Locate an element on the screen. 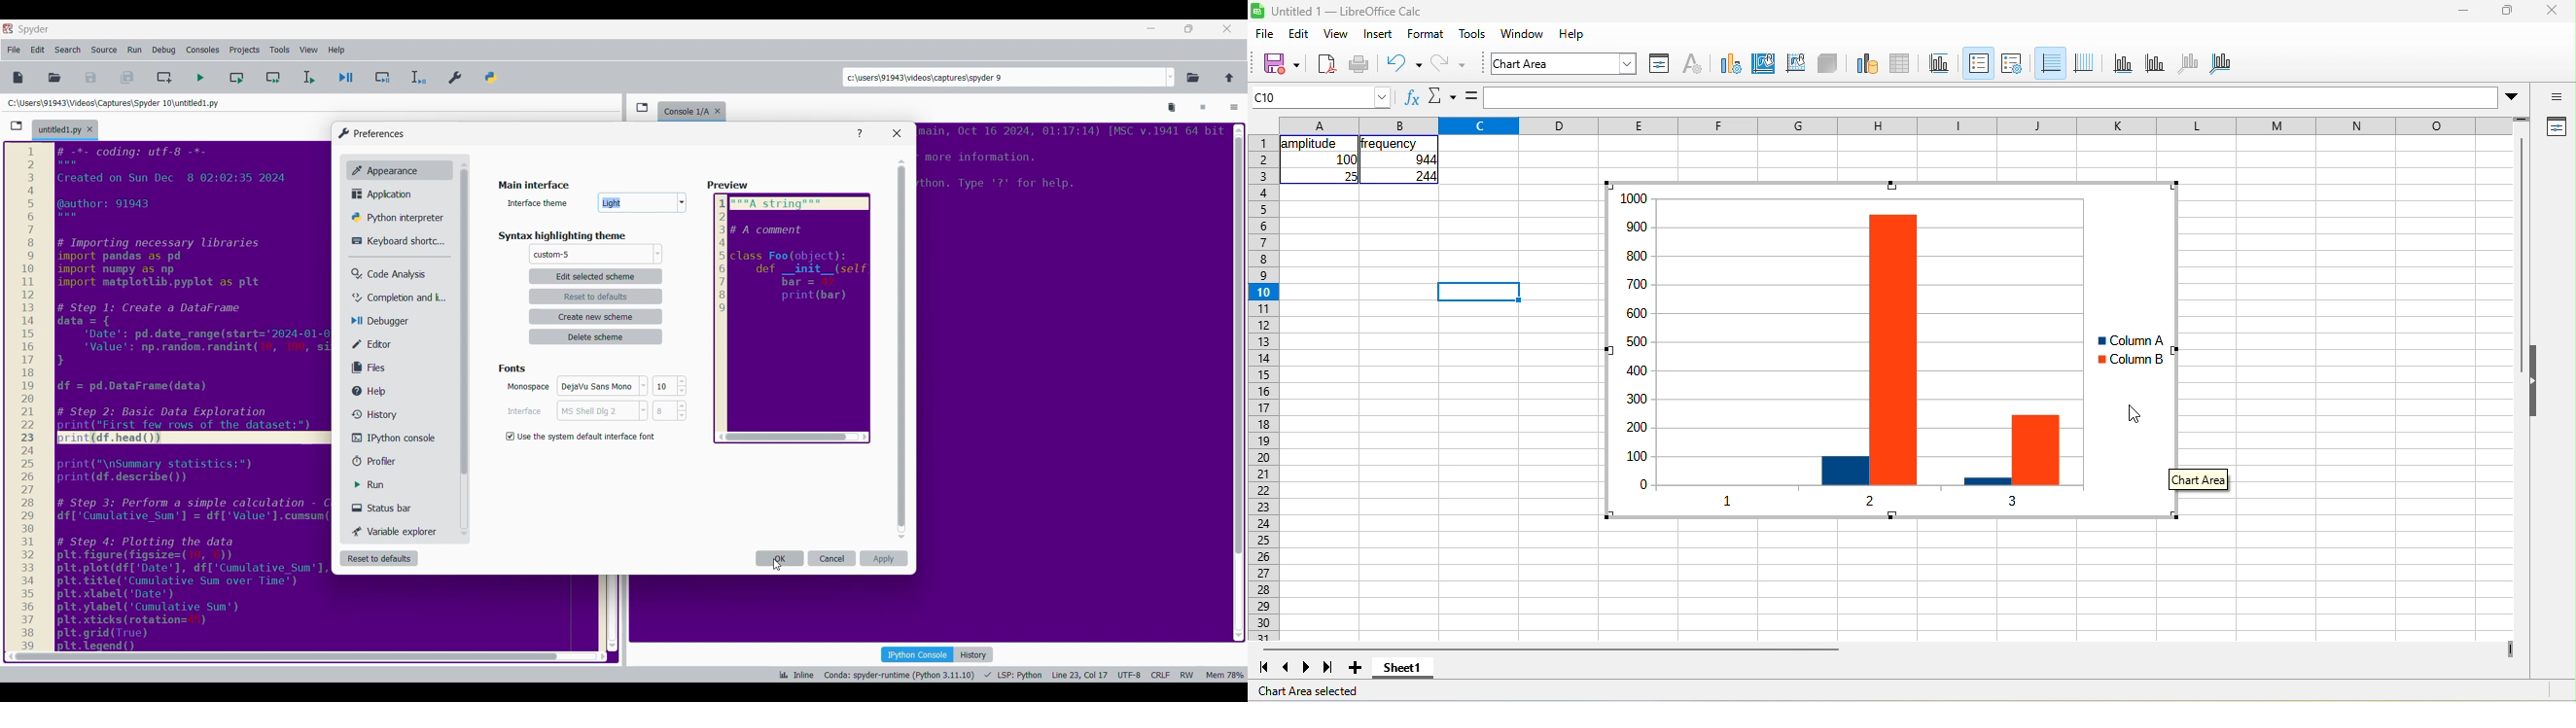 The image size is (2576, 728). Options is located at coordinates (1235, 109).